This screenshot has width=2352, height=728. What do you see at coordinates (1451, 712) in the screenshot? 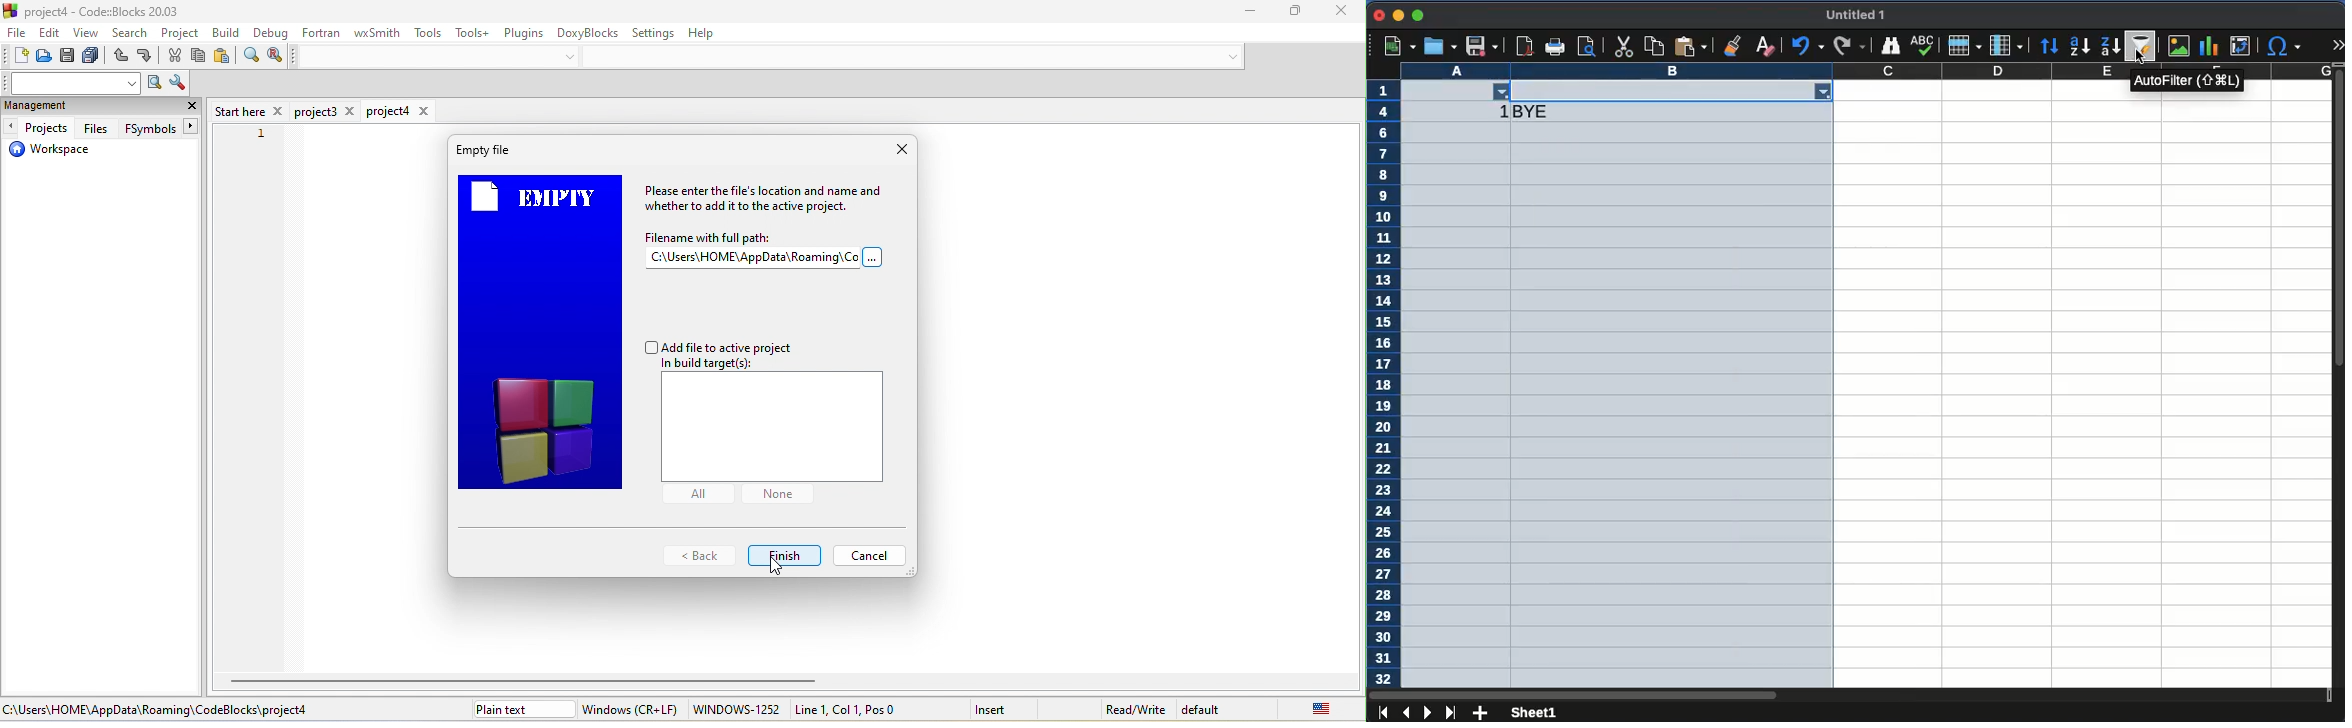
I see `last sheet` at bounding box center [1451, 712].